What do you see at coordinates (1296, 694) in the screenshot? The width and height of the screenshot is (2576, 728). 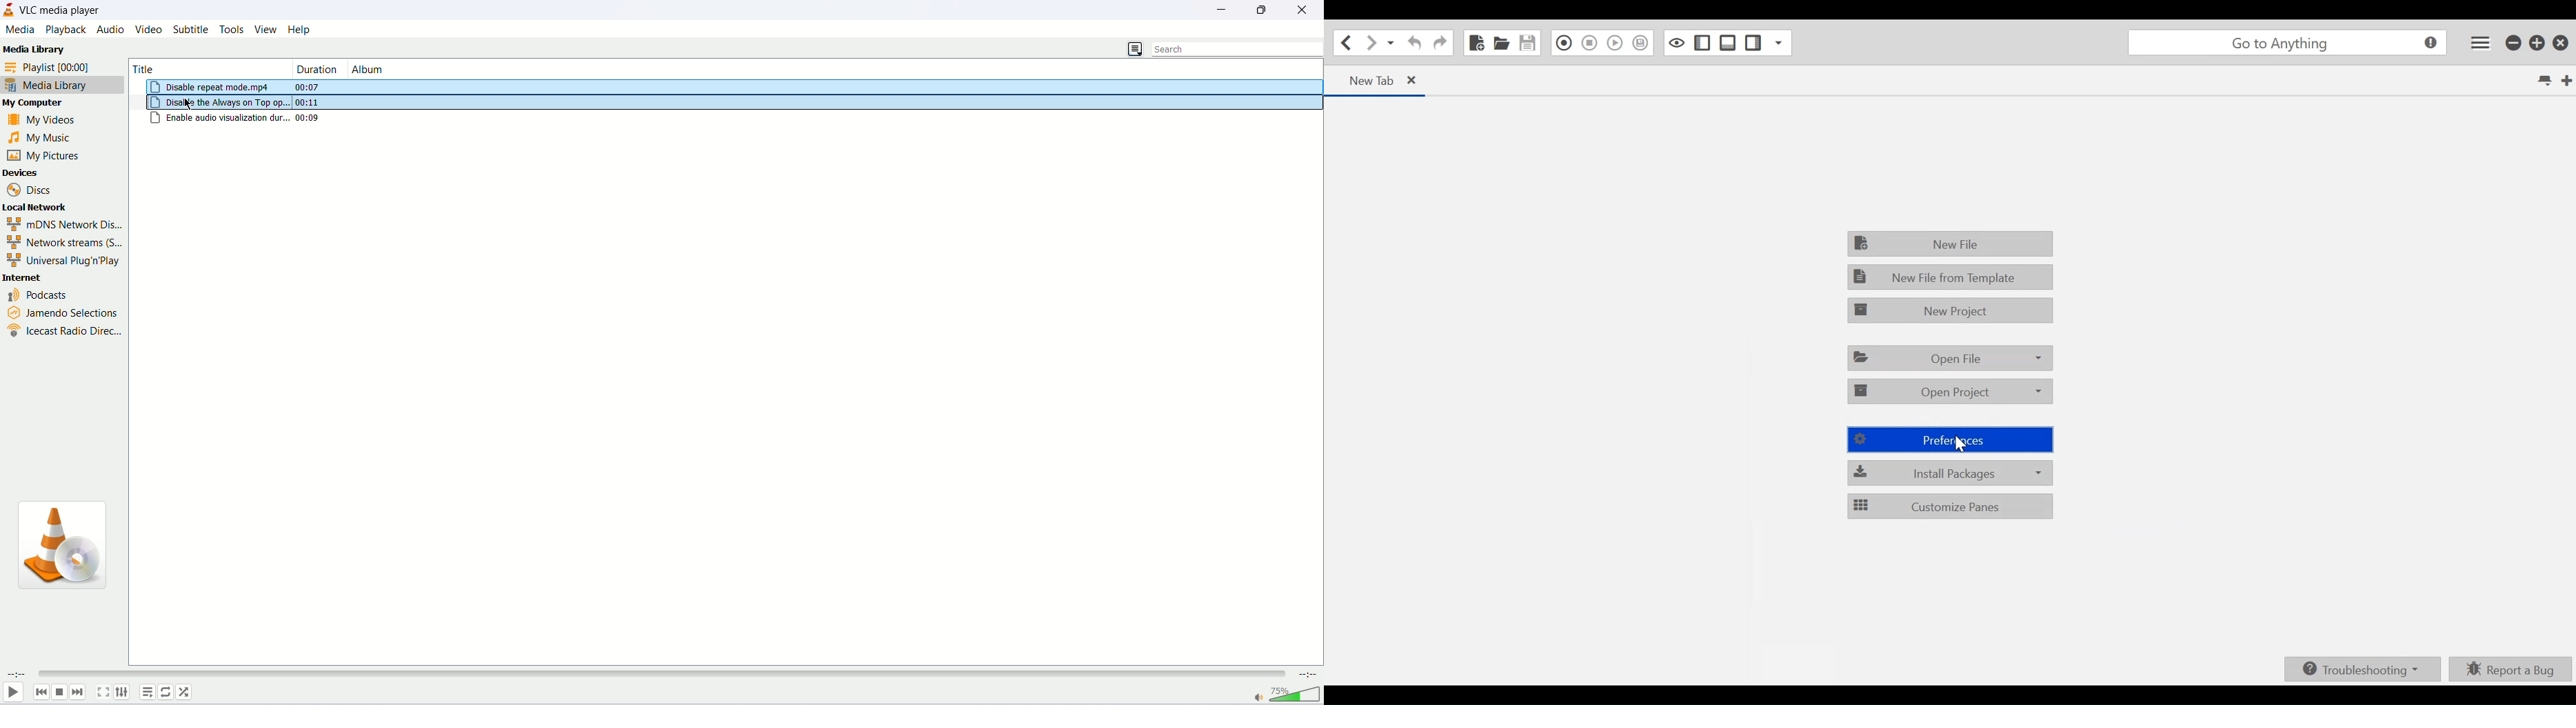 I see `volume bar` at bounding box center [1296, 694].